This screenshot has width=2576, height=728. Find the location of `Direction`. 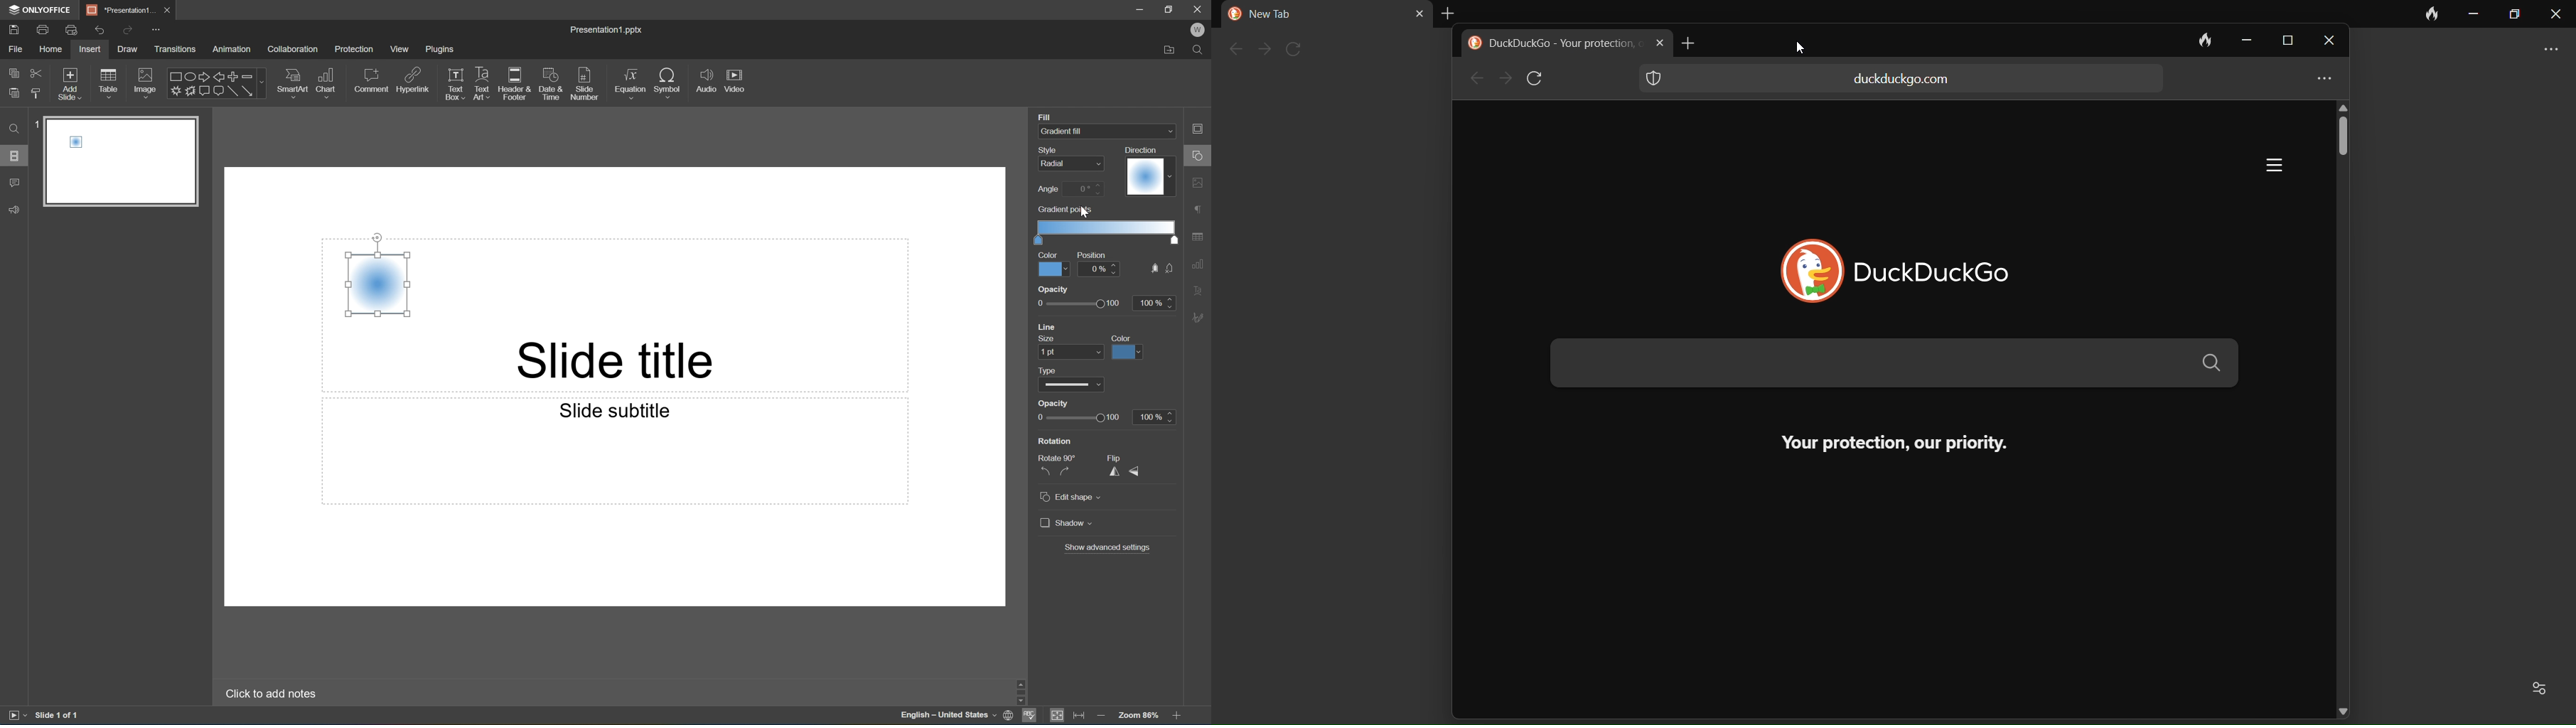

Direction is located at coordinates (1149, 171).